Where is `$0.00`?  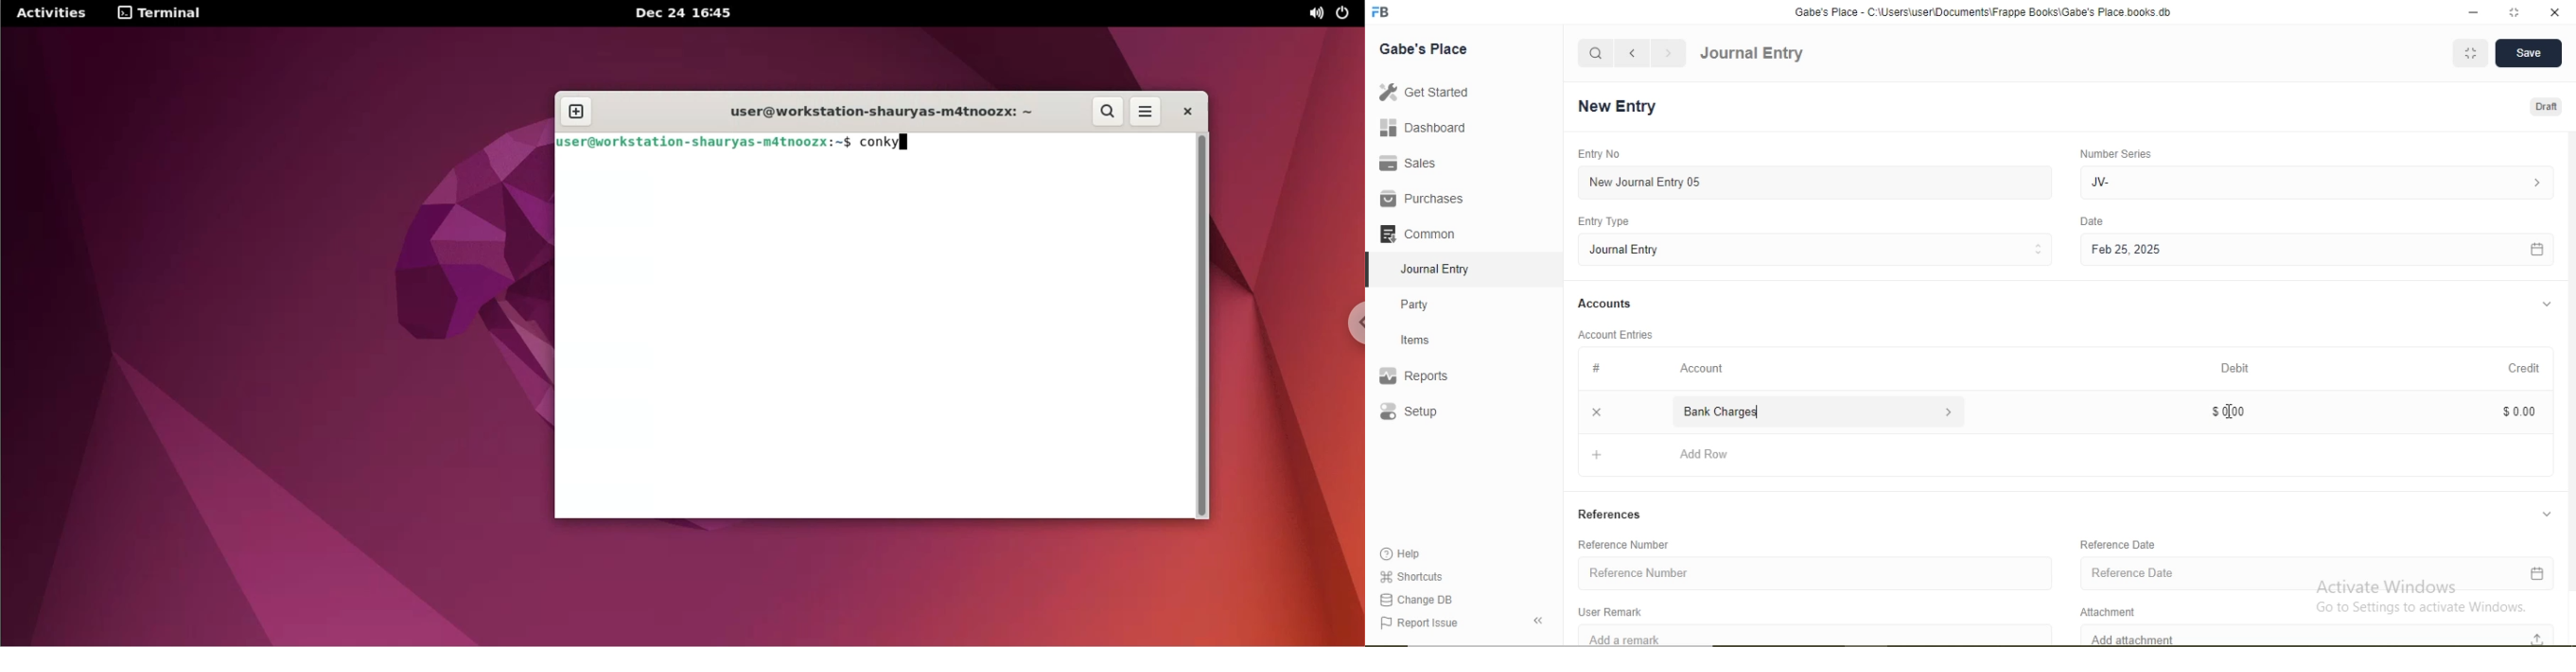
$0.00 is located at coordinates (2516, 411).